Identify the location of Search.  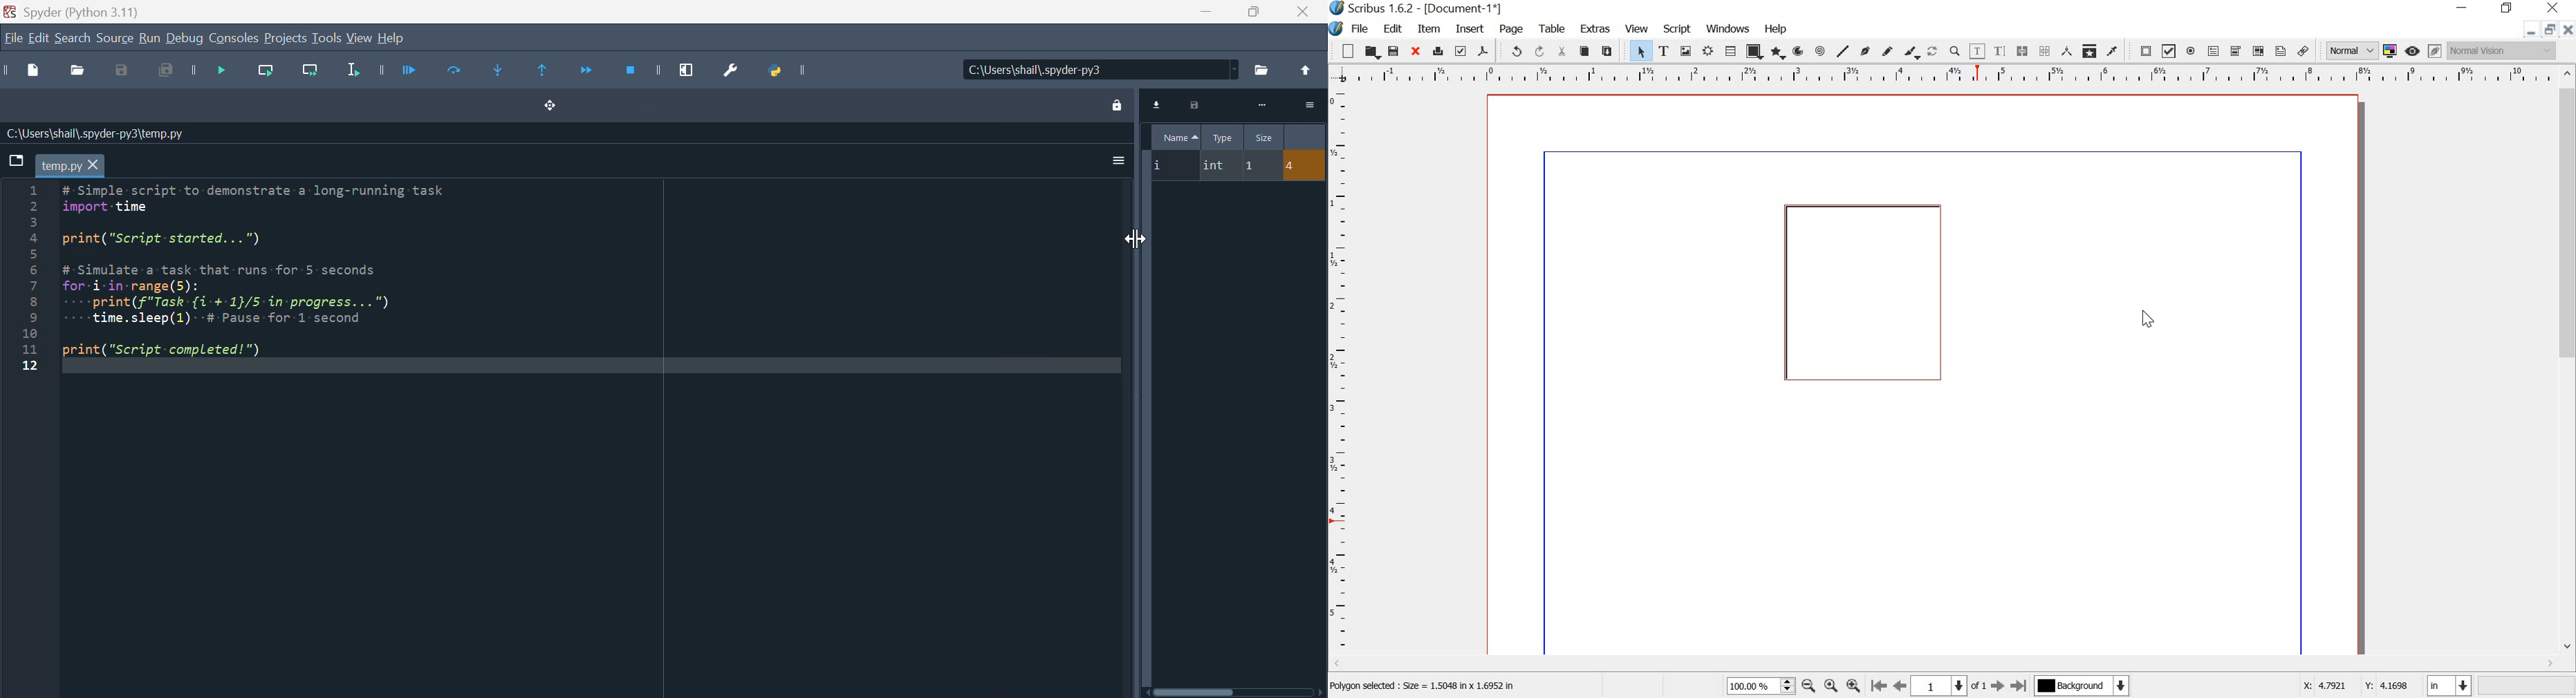
(73, 39).